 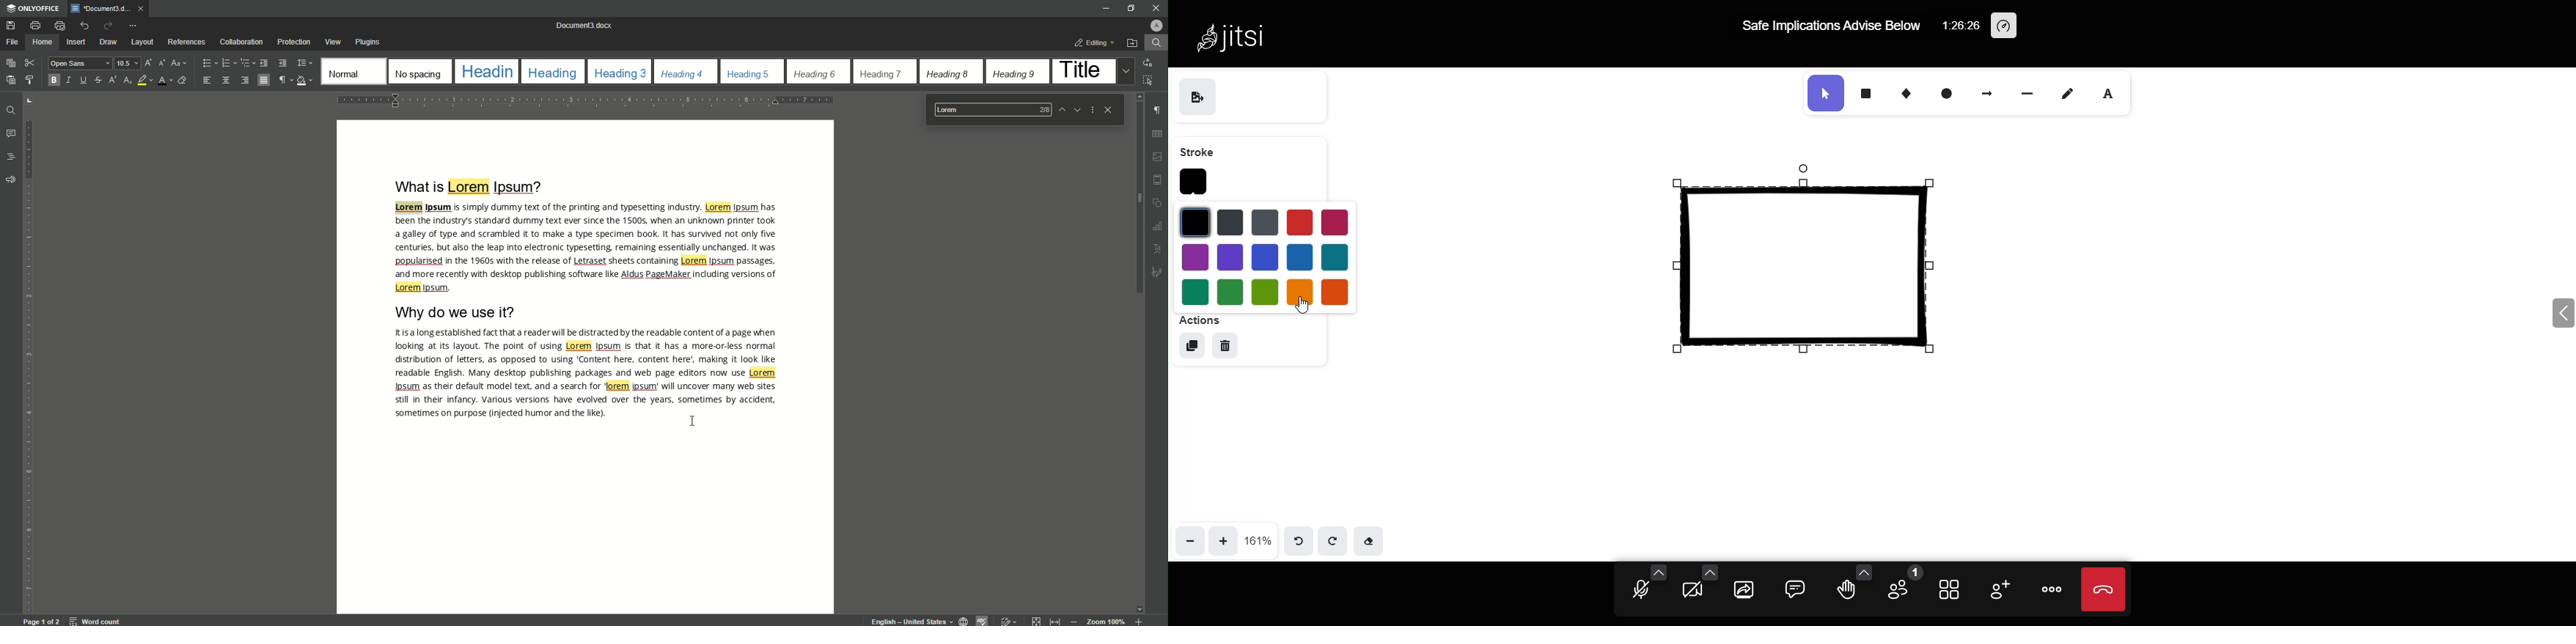 What do you see at coordinates (2550, 312) in the screenshot?
I see `expand` at bounding box center [2550, 312].